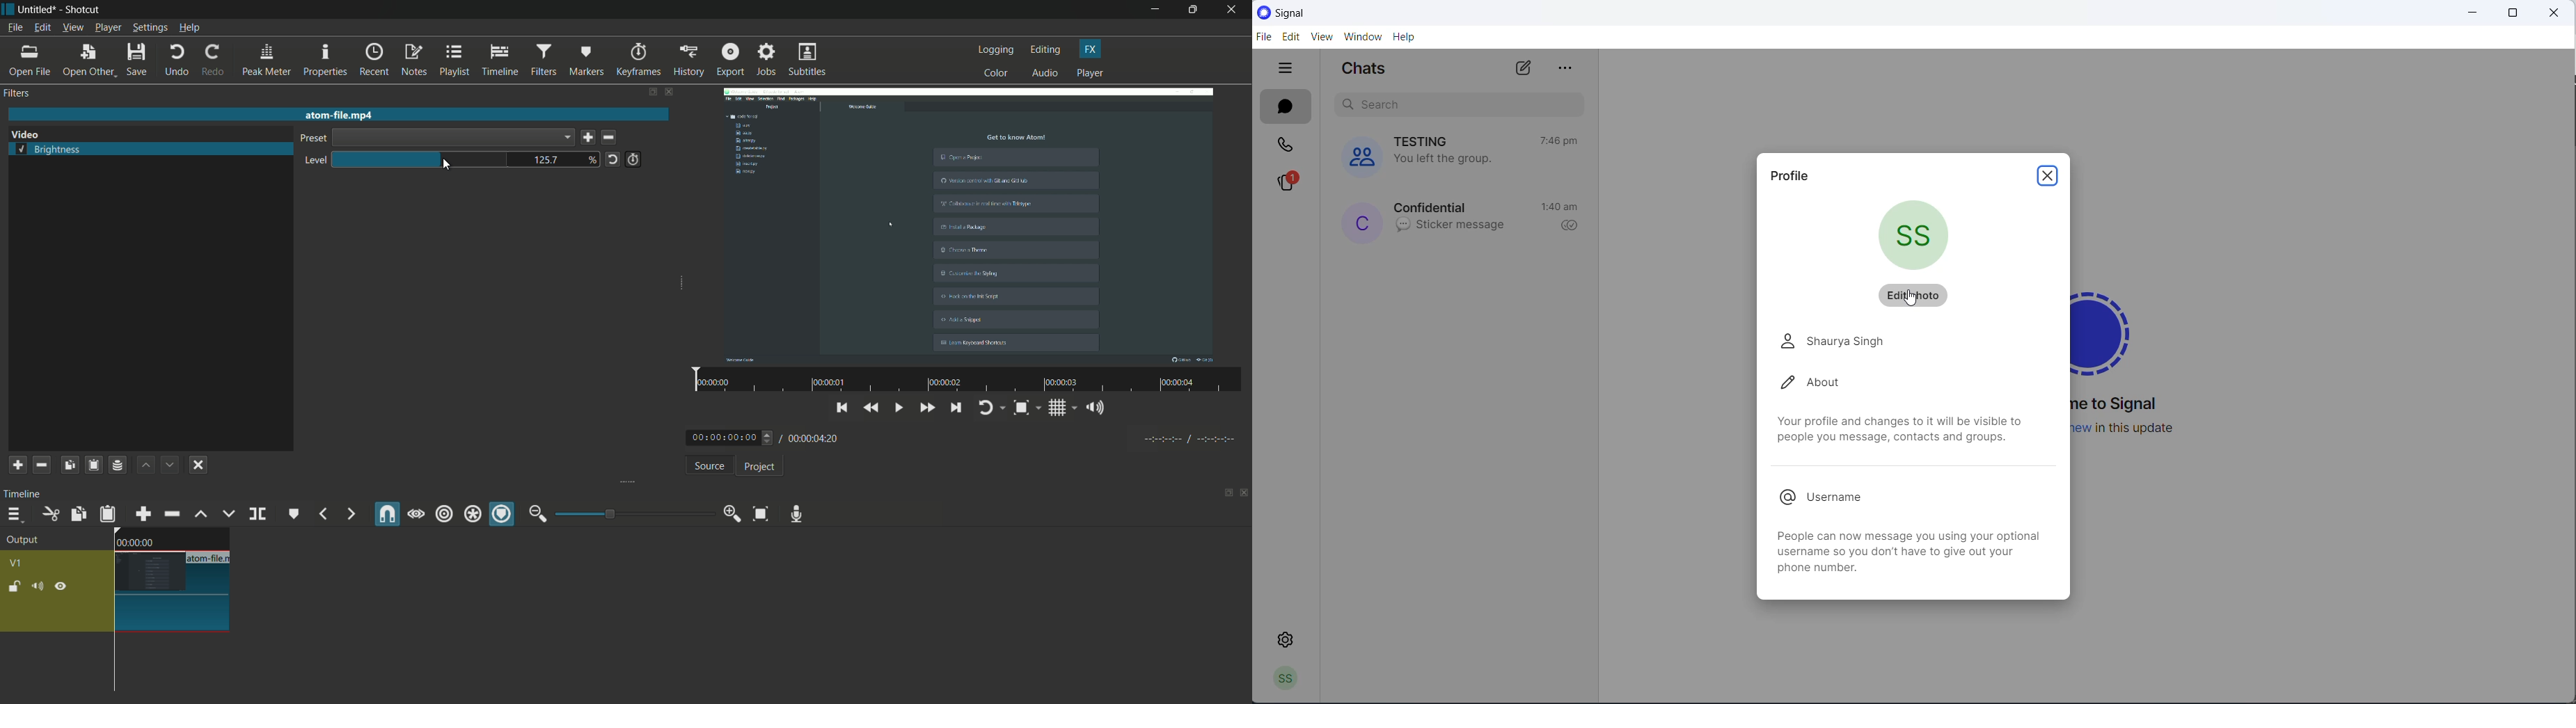 This screenshot has width=2576, height=728. I want to click on record audio, so click(793, 514).